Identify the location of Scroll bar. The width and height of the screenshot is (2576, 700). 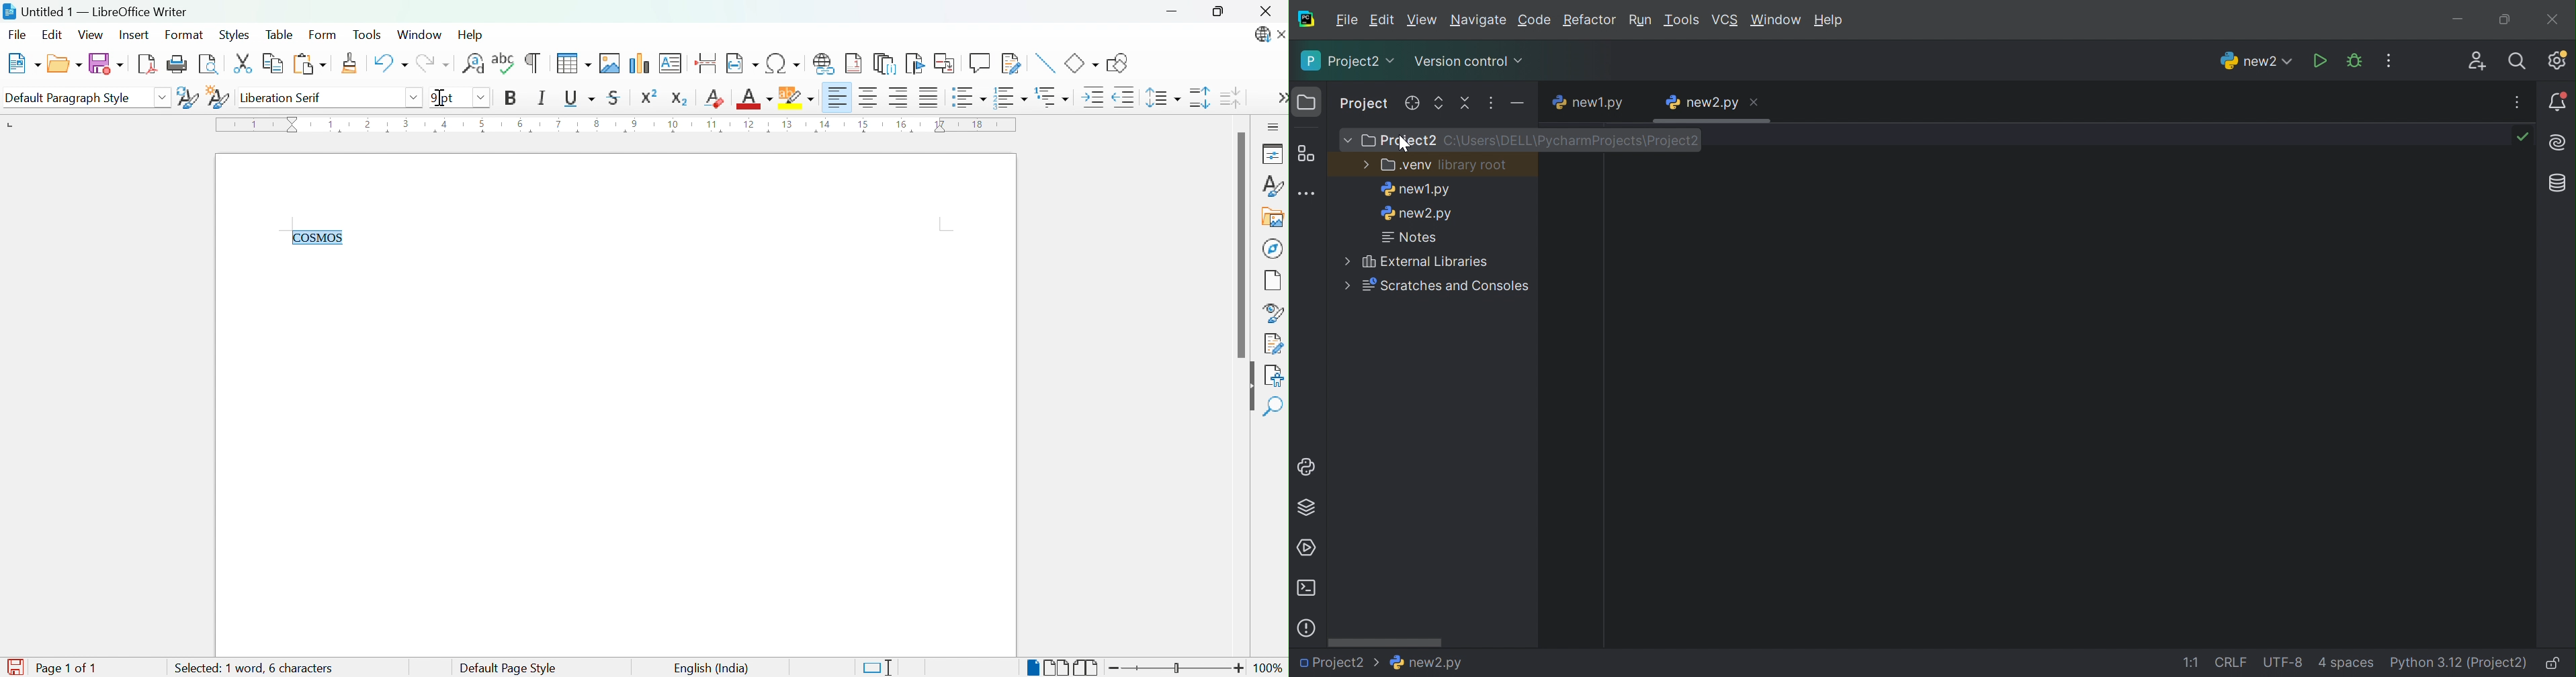
(1387, 641).